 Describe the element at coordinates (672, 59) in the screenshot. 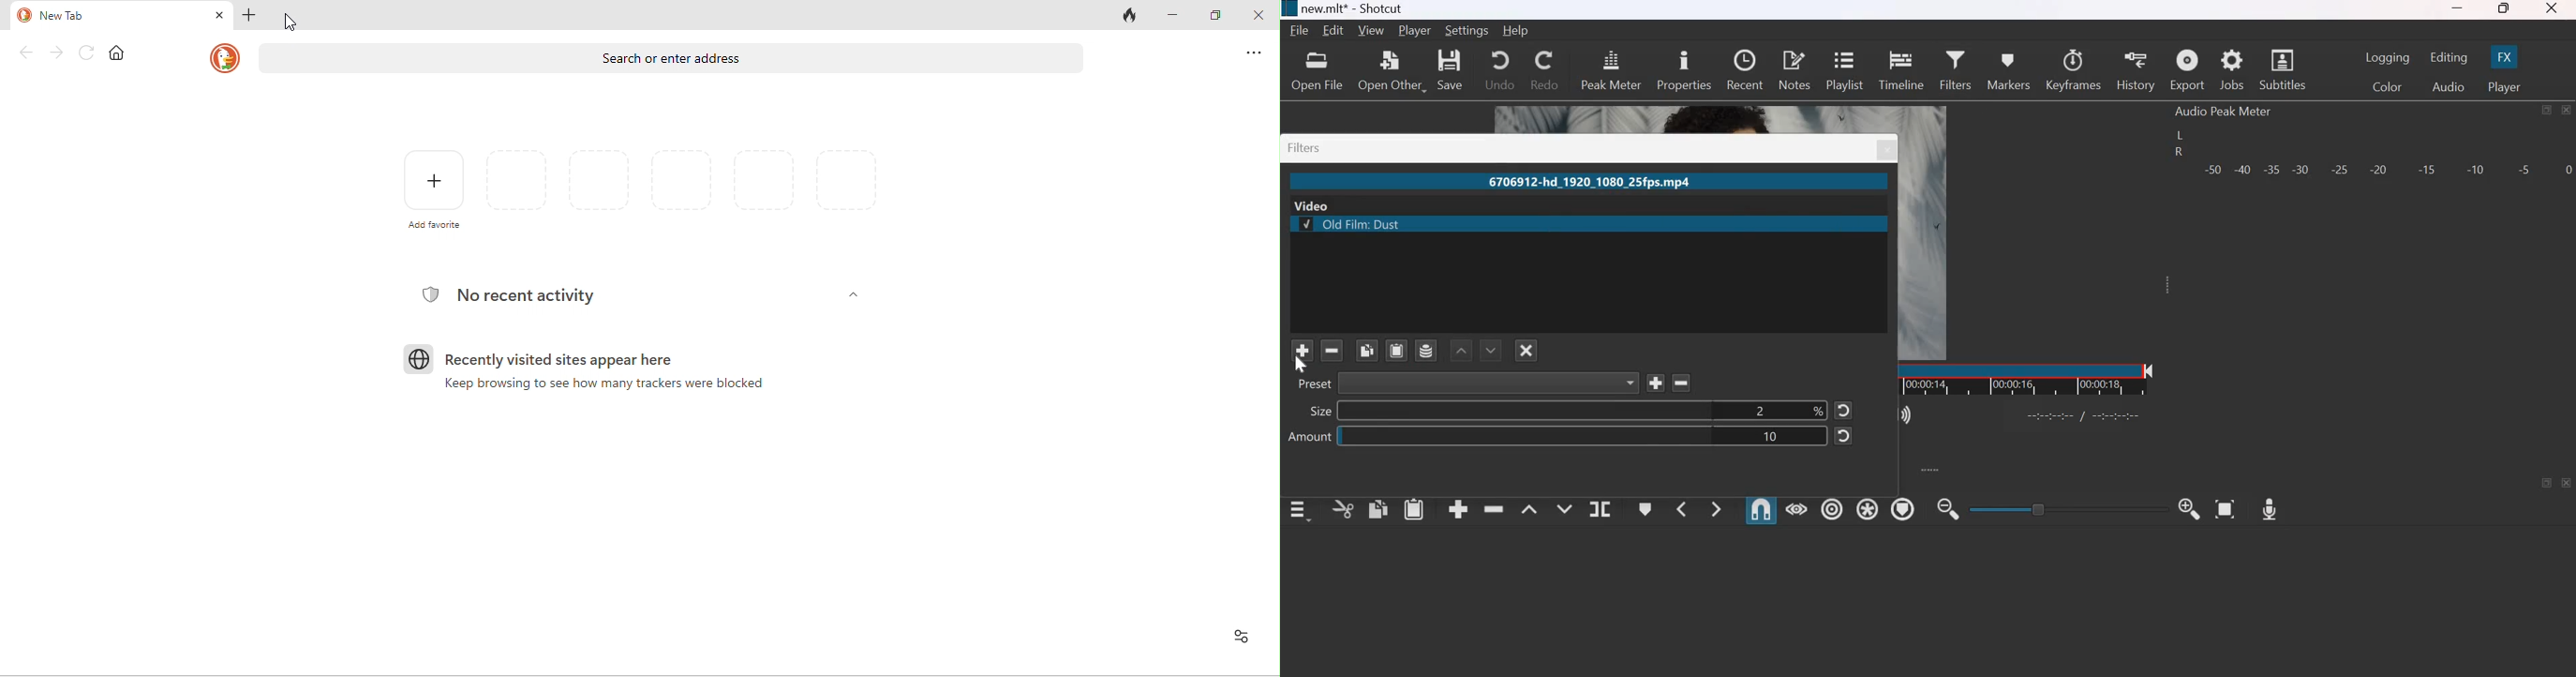

I see `search or enter address` at that location.